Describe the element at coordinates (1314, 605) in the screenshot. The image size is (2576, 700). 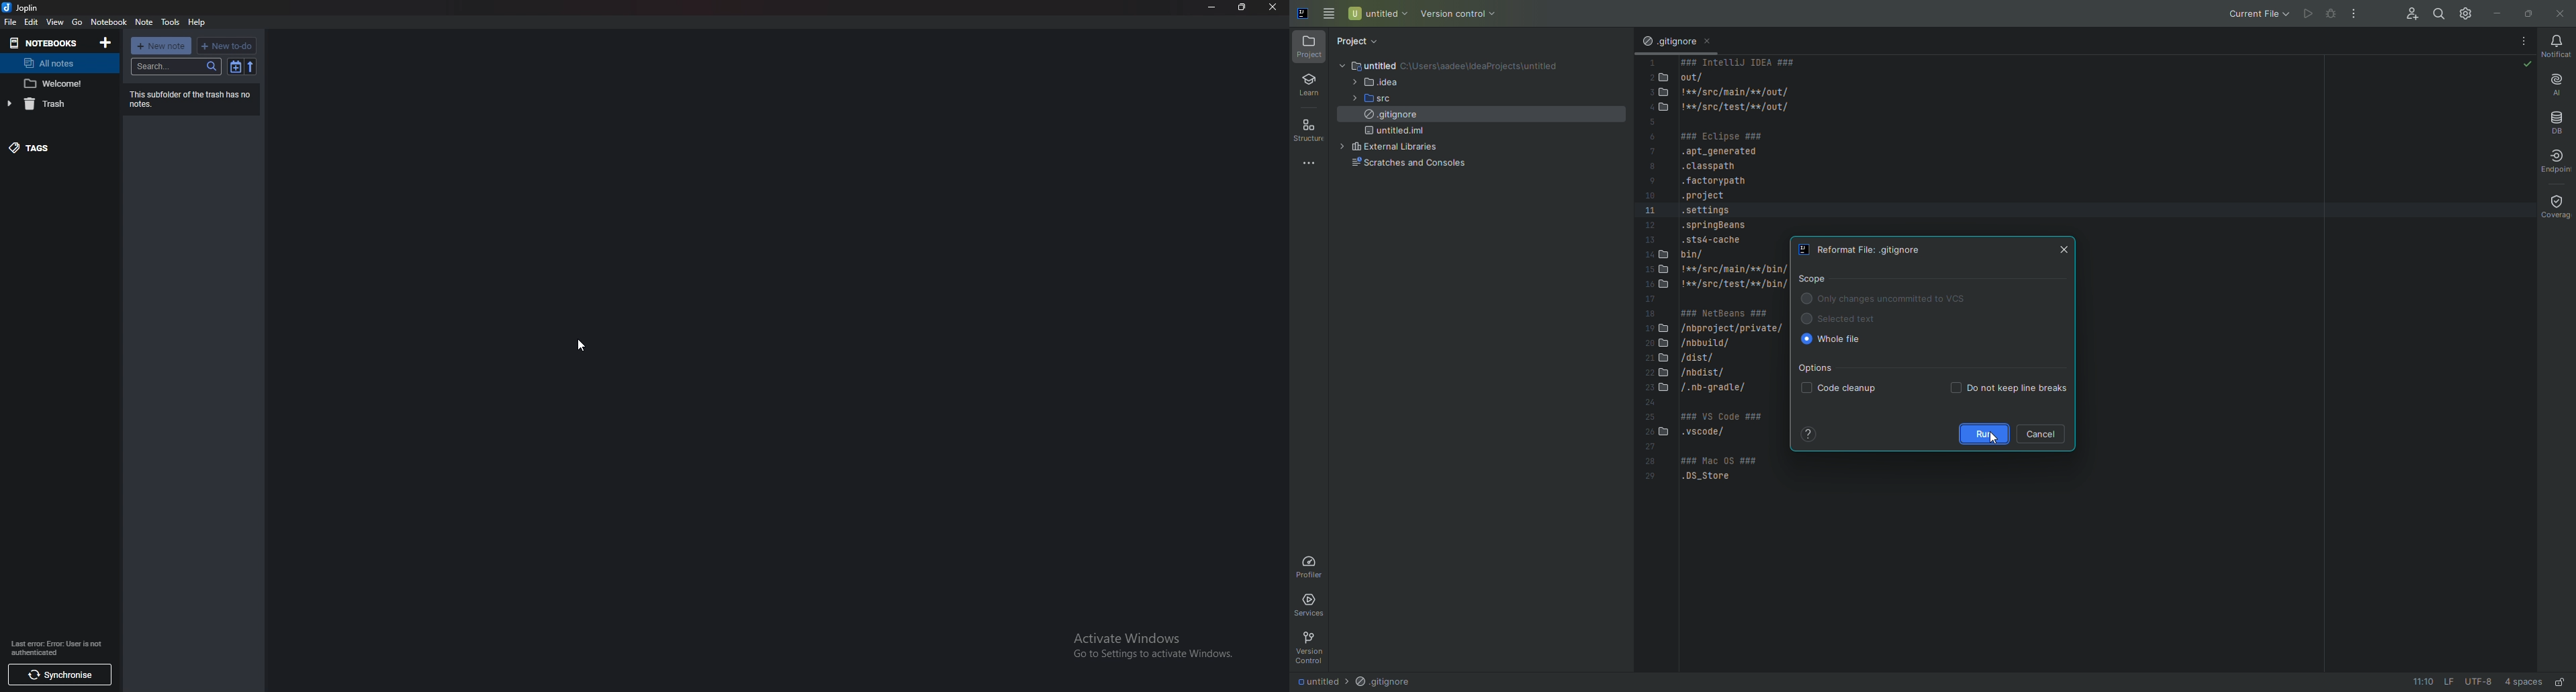
I see `Services` at that location.